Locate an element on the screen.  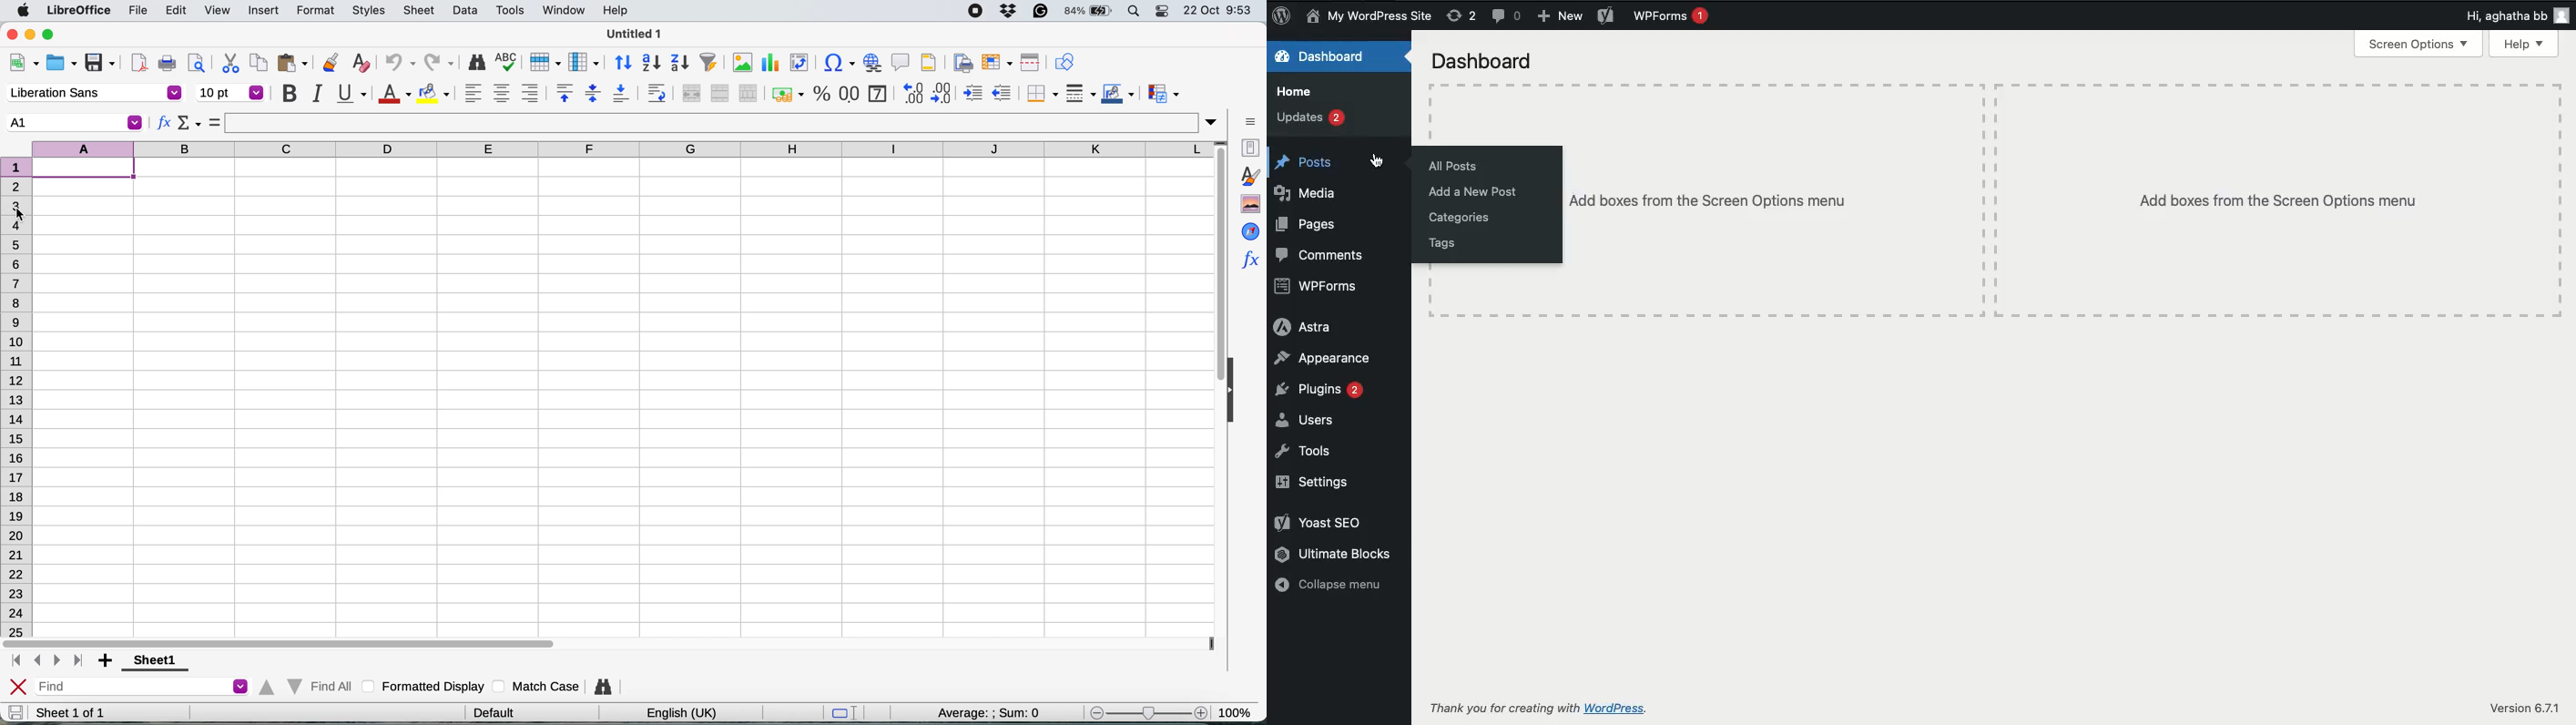
english uk is located at coordinates (682, 713).